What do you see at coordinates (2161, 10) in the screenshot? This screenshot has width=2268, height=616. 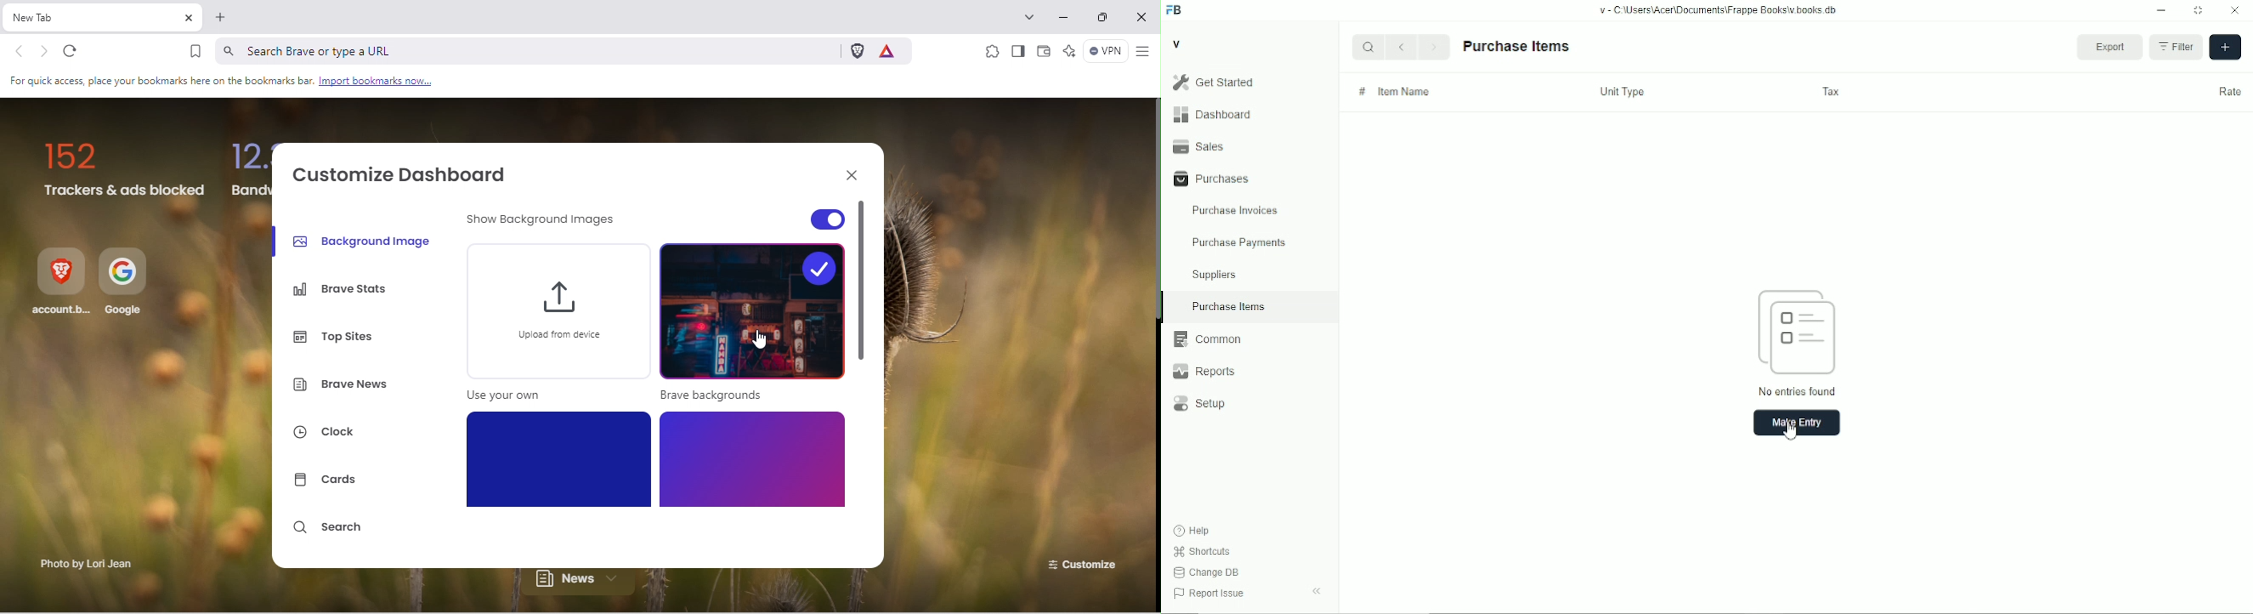 I see `Minimize` at bounding box center [2161, 10].